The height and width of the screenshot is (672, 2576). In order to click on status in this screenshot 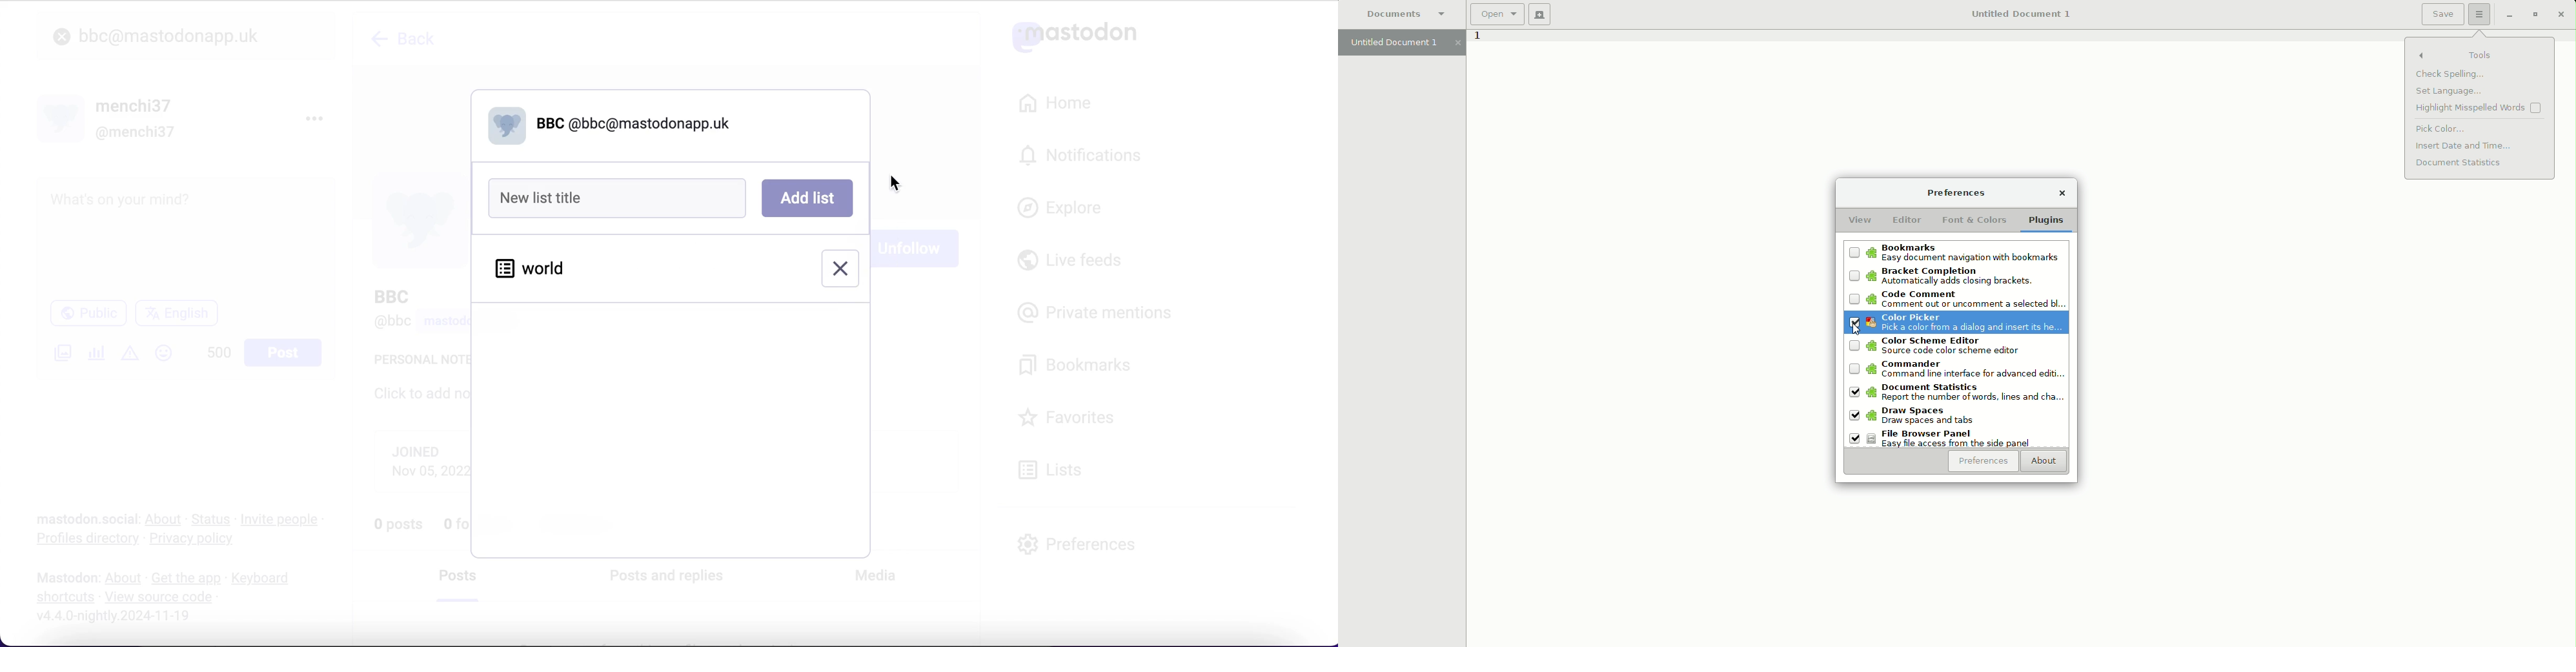, I will do `click(212, 519)`.